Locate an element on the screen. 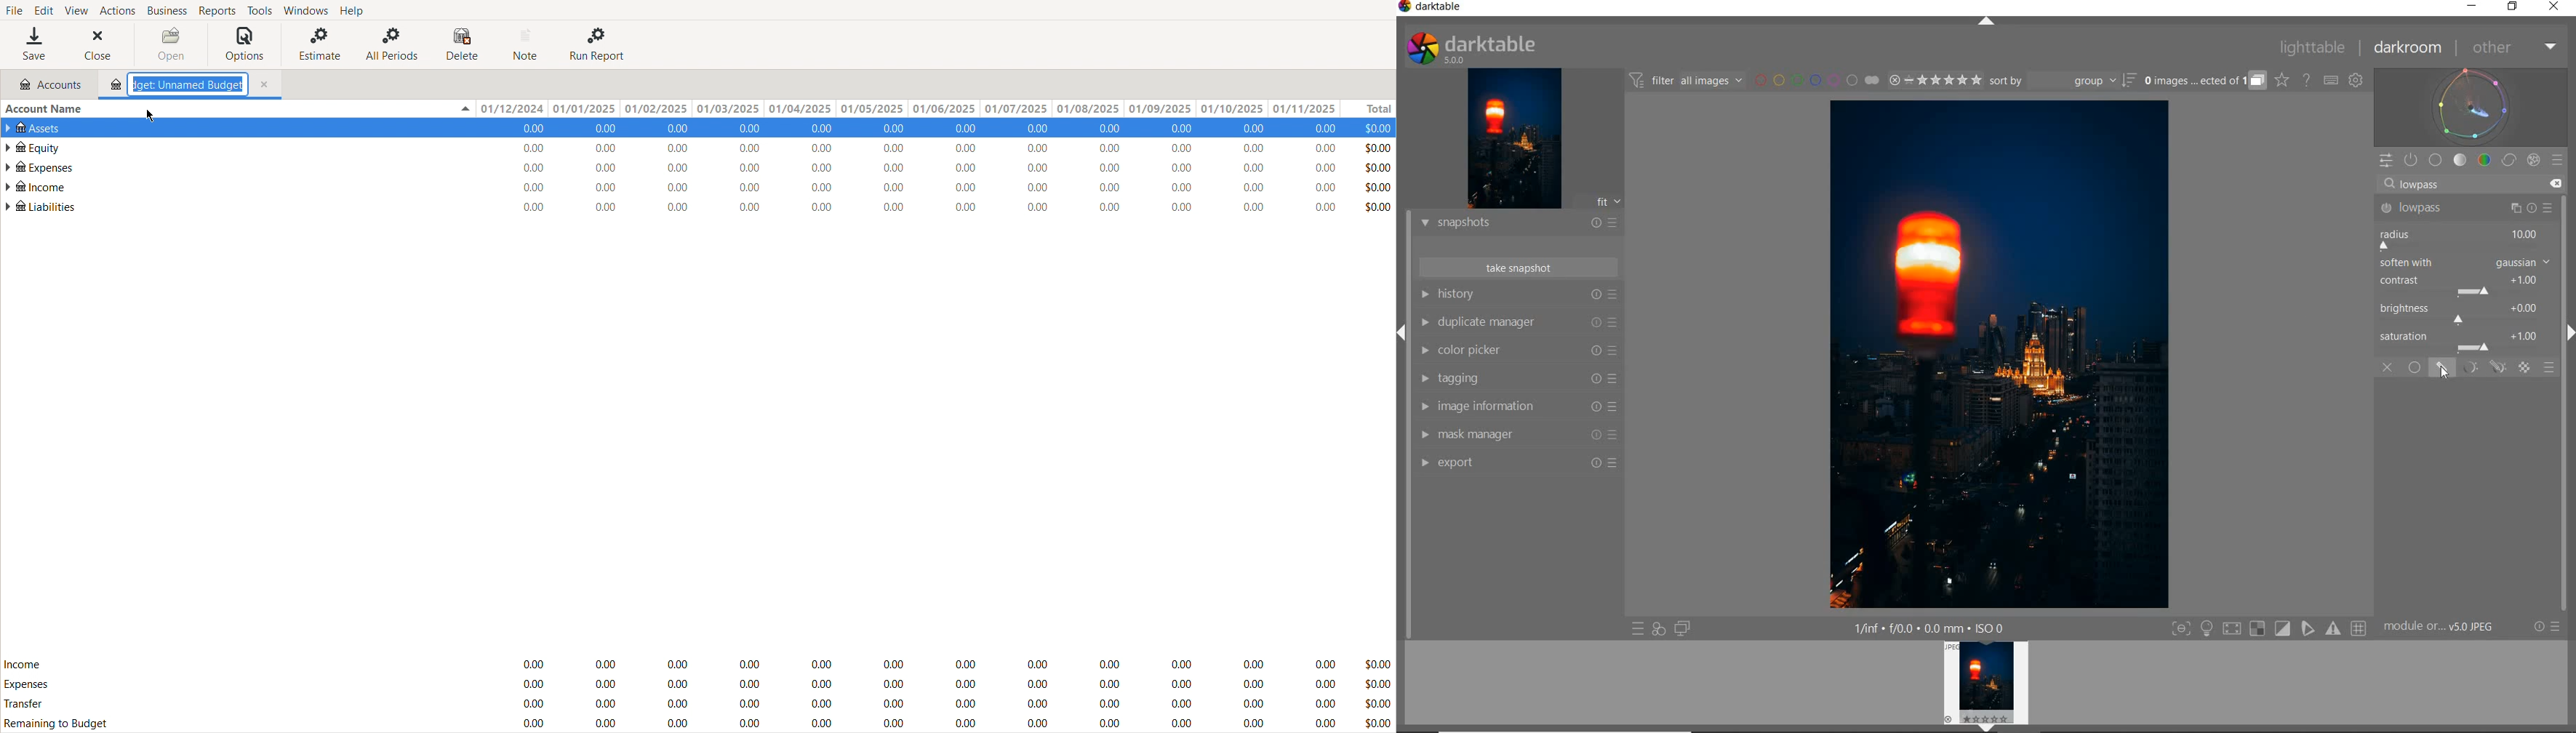  File is located at coordinates (14, 9).